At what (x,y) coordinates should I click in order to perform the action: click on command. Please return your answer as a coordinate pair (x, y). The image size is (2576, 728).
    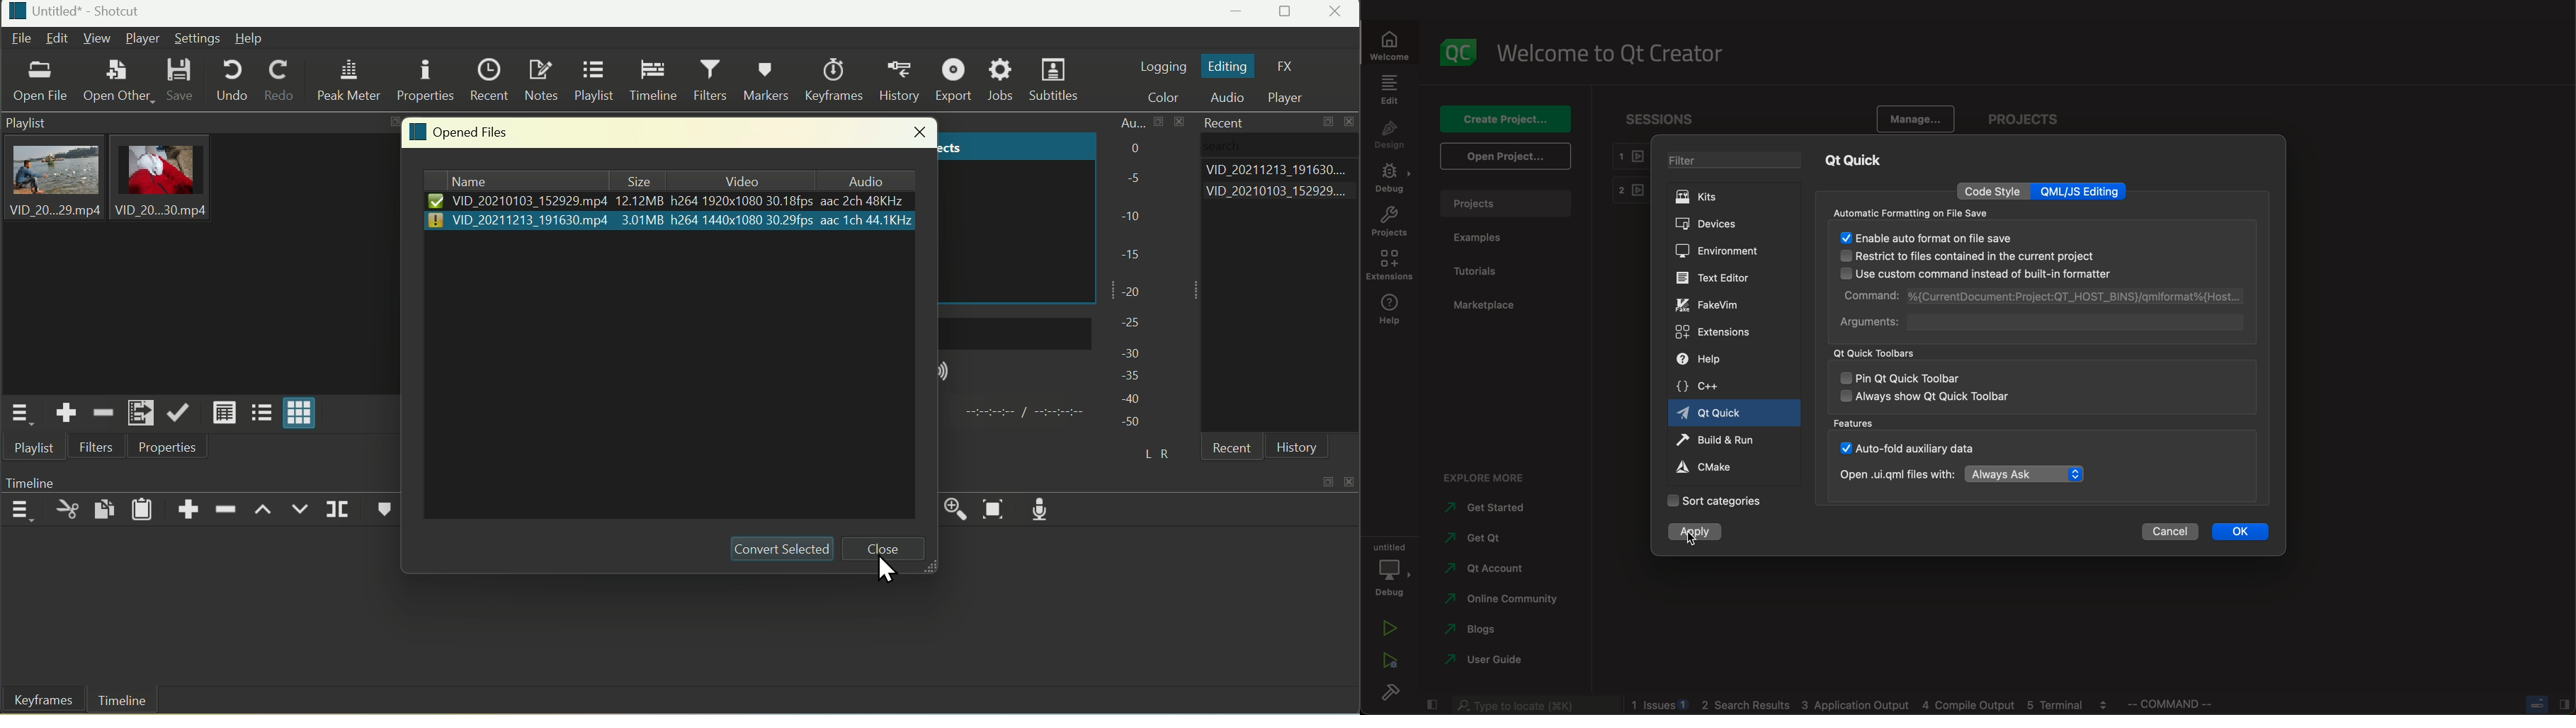
    Looking at the image, I should click on (2180, 704).